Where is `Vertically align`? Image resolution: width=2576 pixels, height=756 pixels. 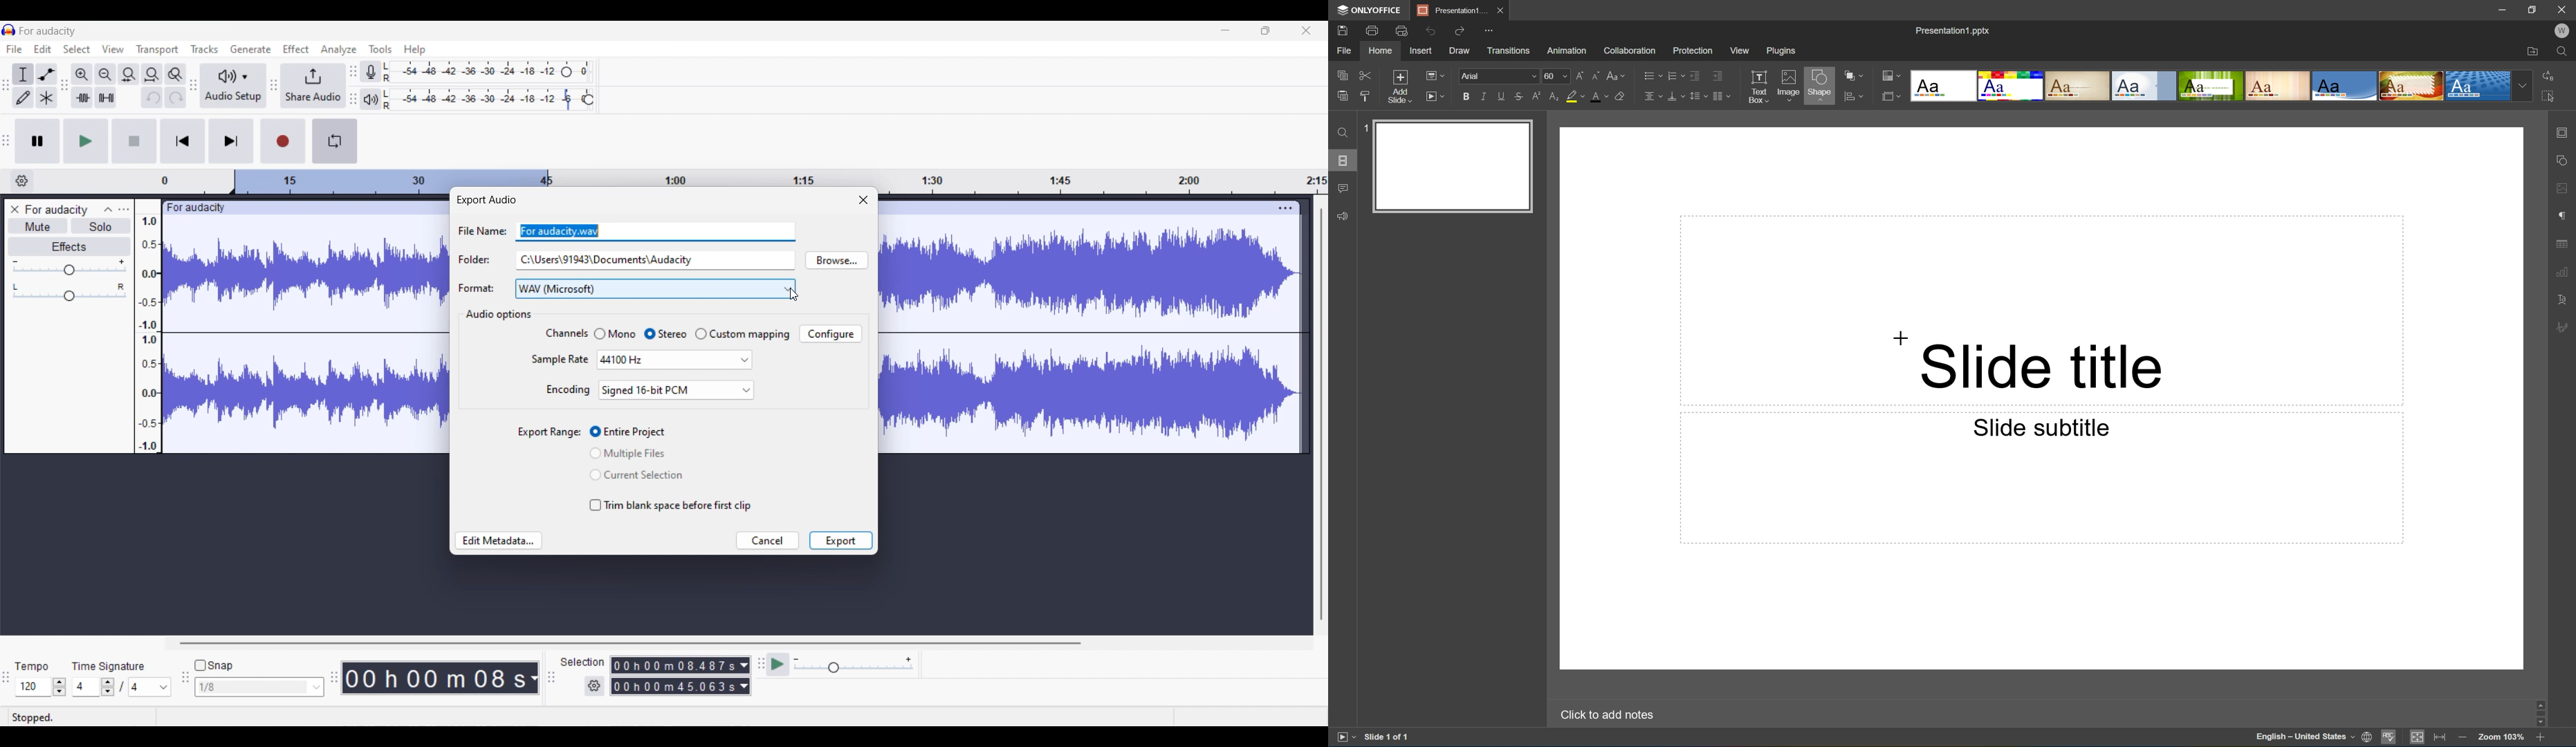 Vertically align is located at coordinates (1675, 95).